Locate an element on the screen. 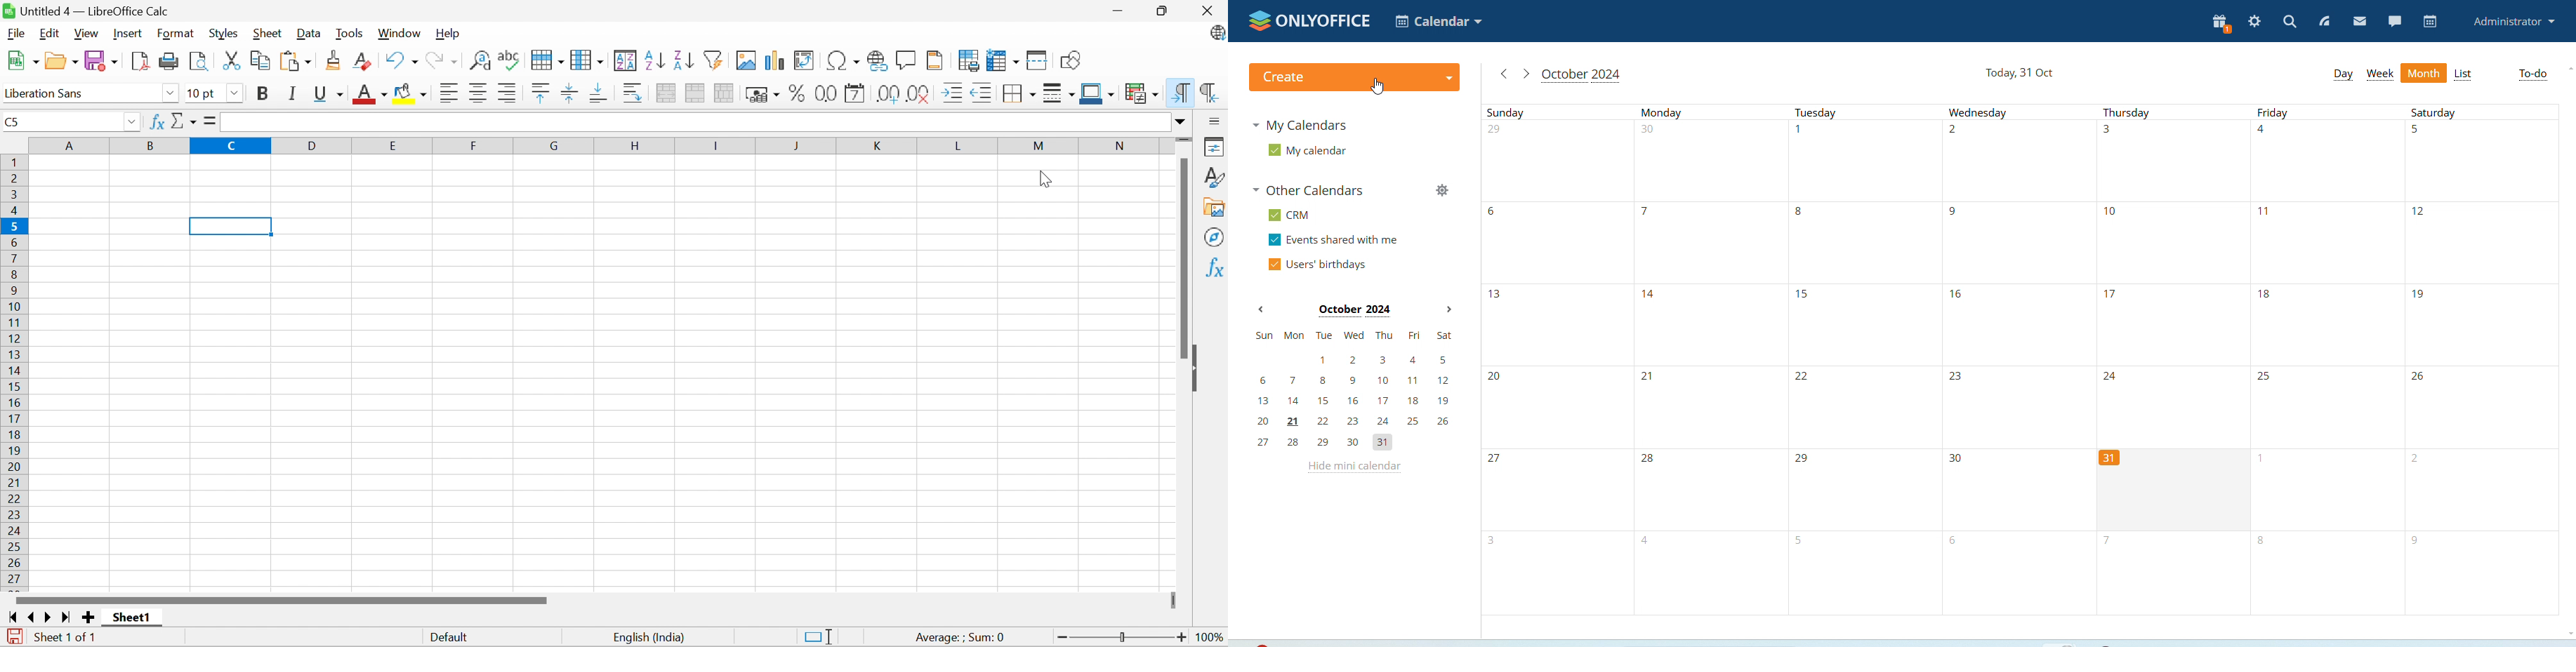 The image size is (2576, 672). Headers and footers is located at coordinates (934, 59).